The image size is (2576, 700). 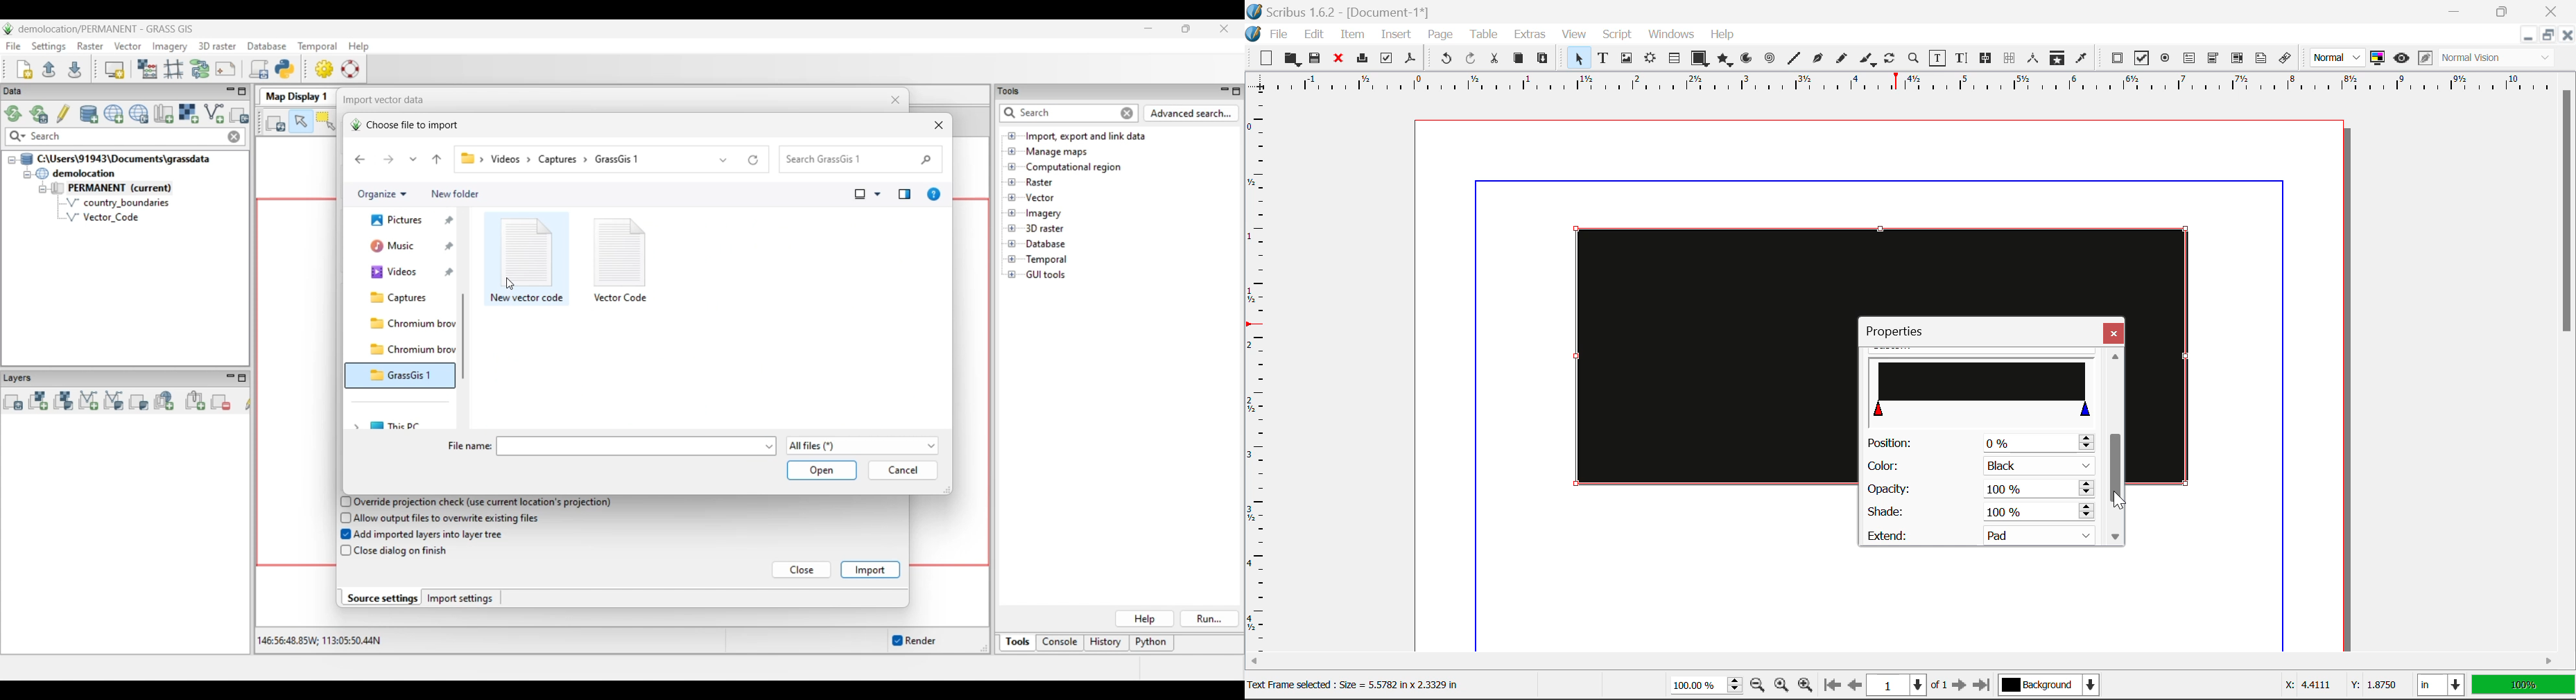 I want to click on Preview Mode, so click(x=2337, y=58).